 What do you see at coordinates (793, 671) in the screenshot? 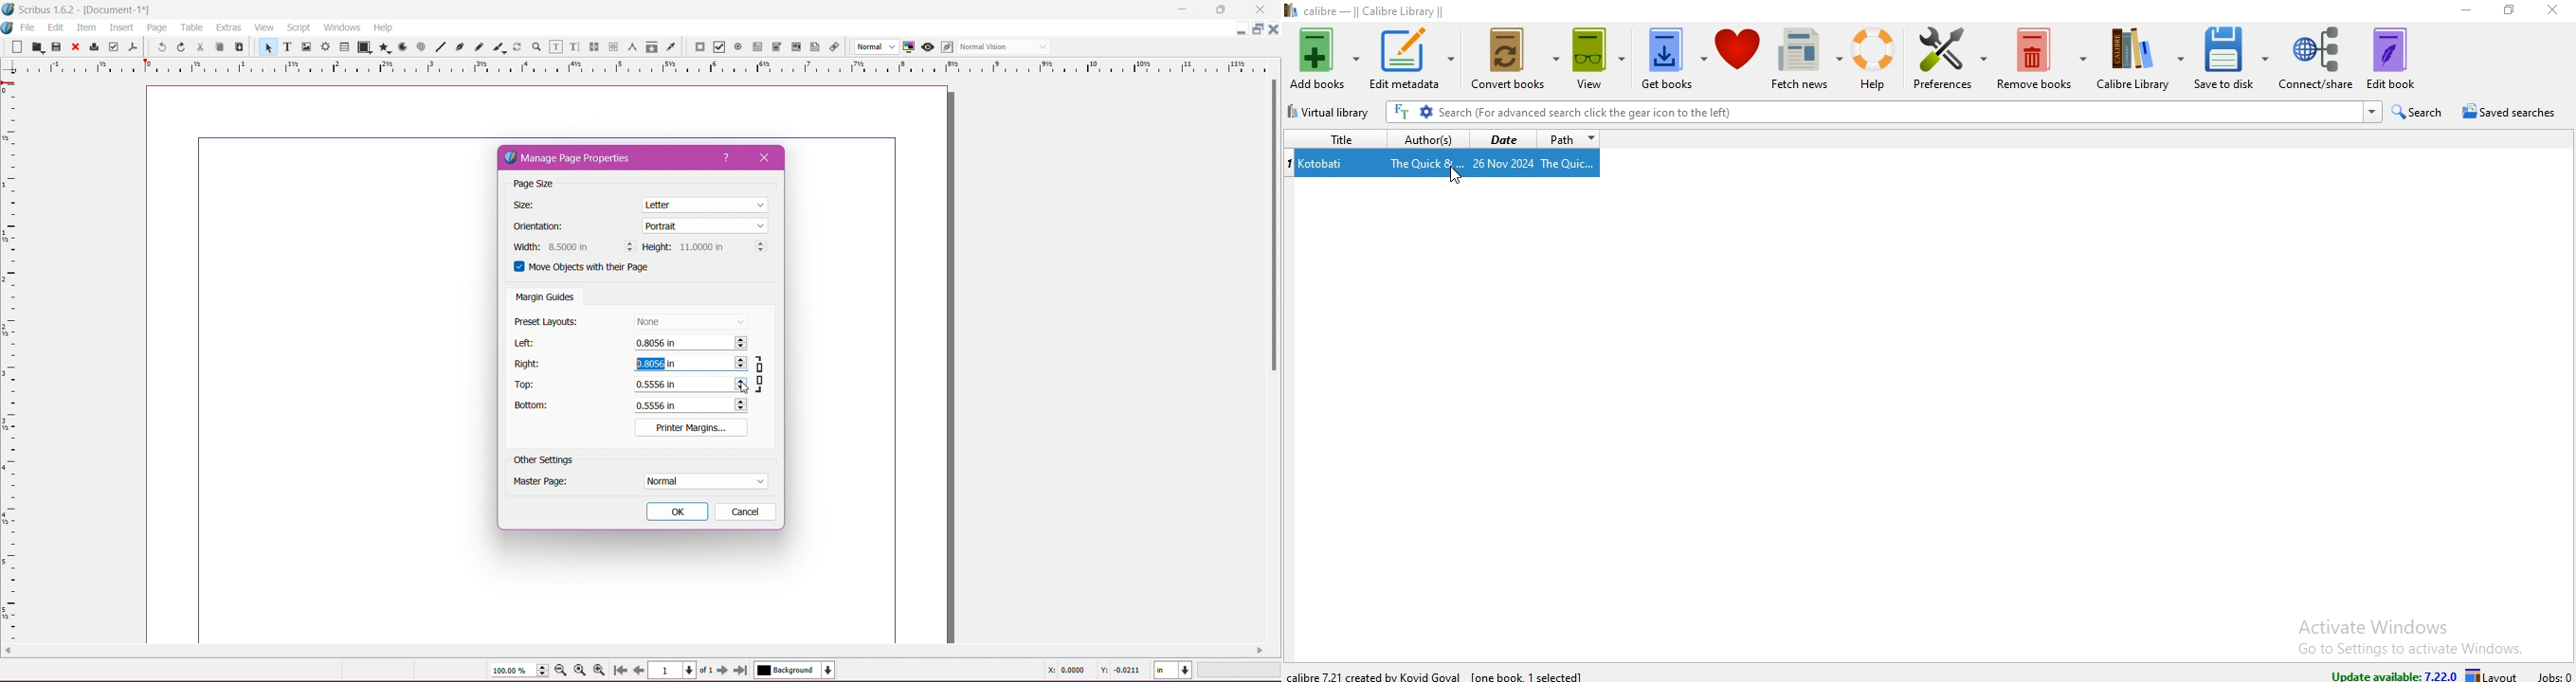
I see `Select the current layer` at bounding box center [793, 671].